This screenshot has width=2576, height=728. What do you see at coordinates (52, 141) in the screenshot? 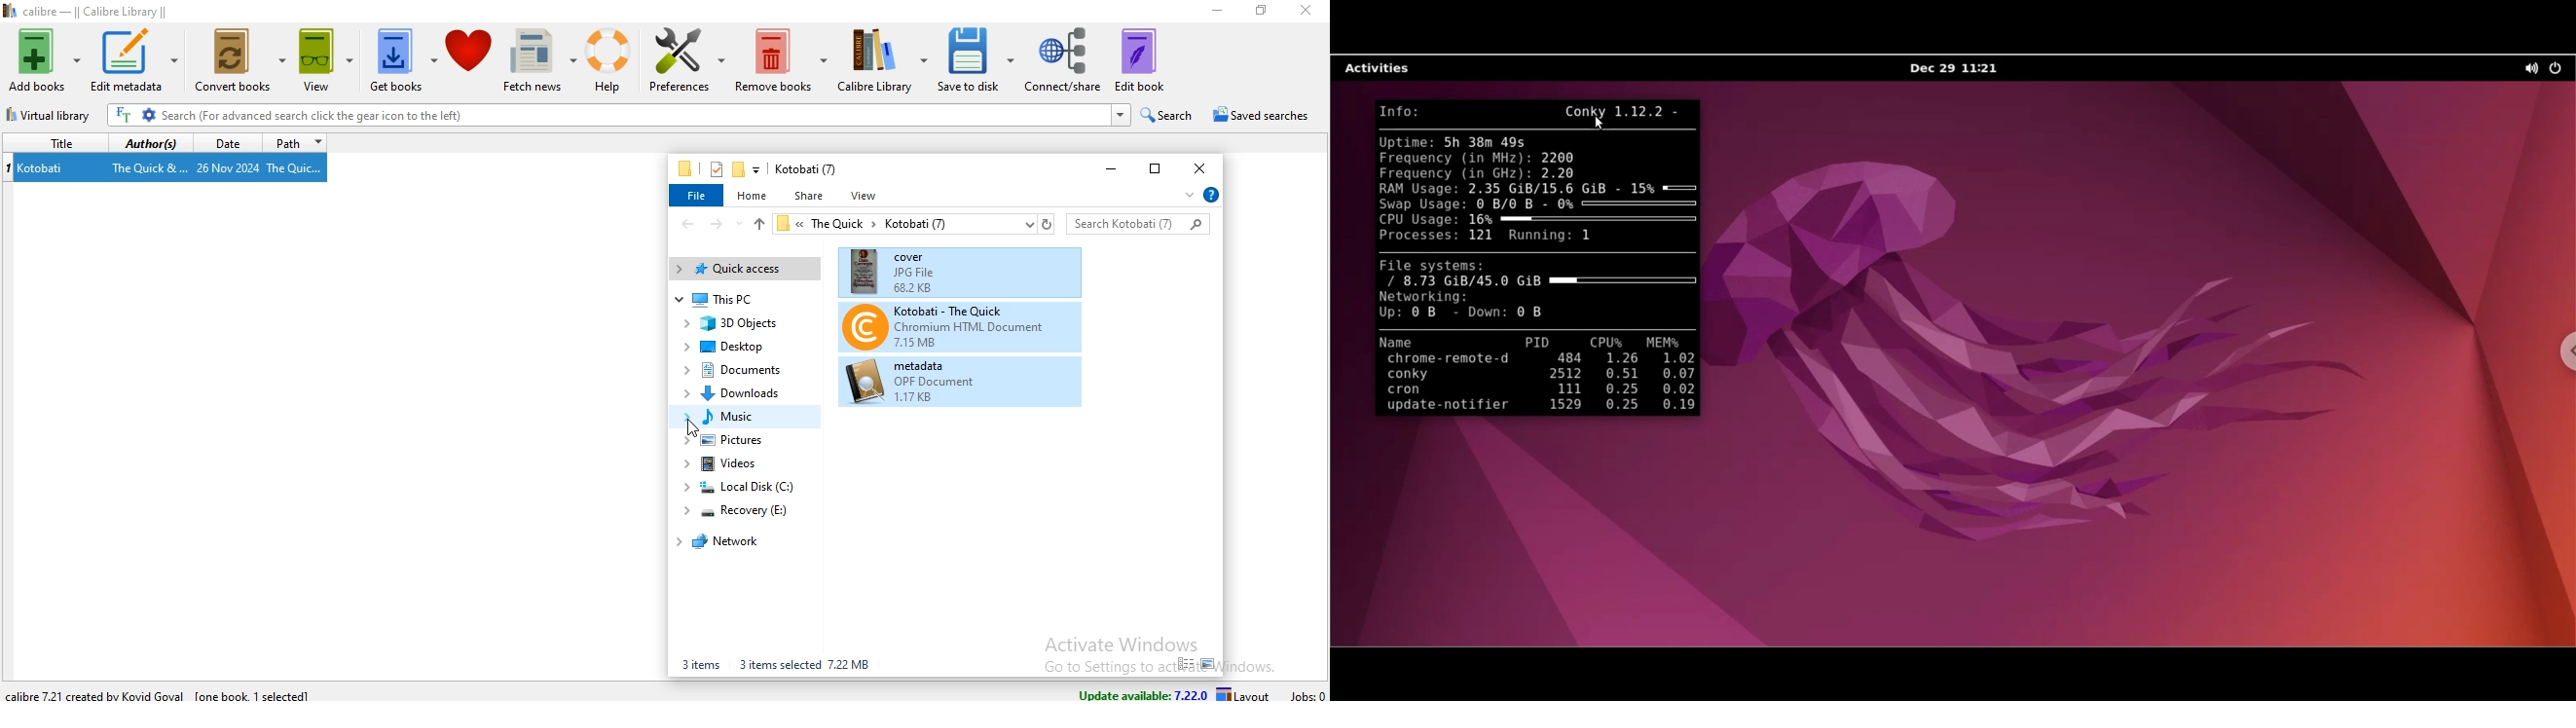
I see `title` at bounding box center [52, 141].